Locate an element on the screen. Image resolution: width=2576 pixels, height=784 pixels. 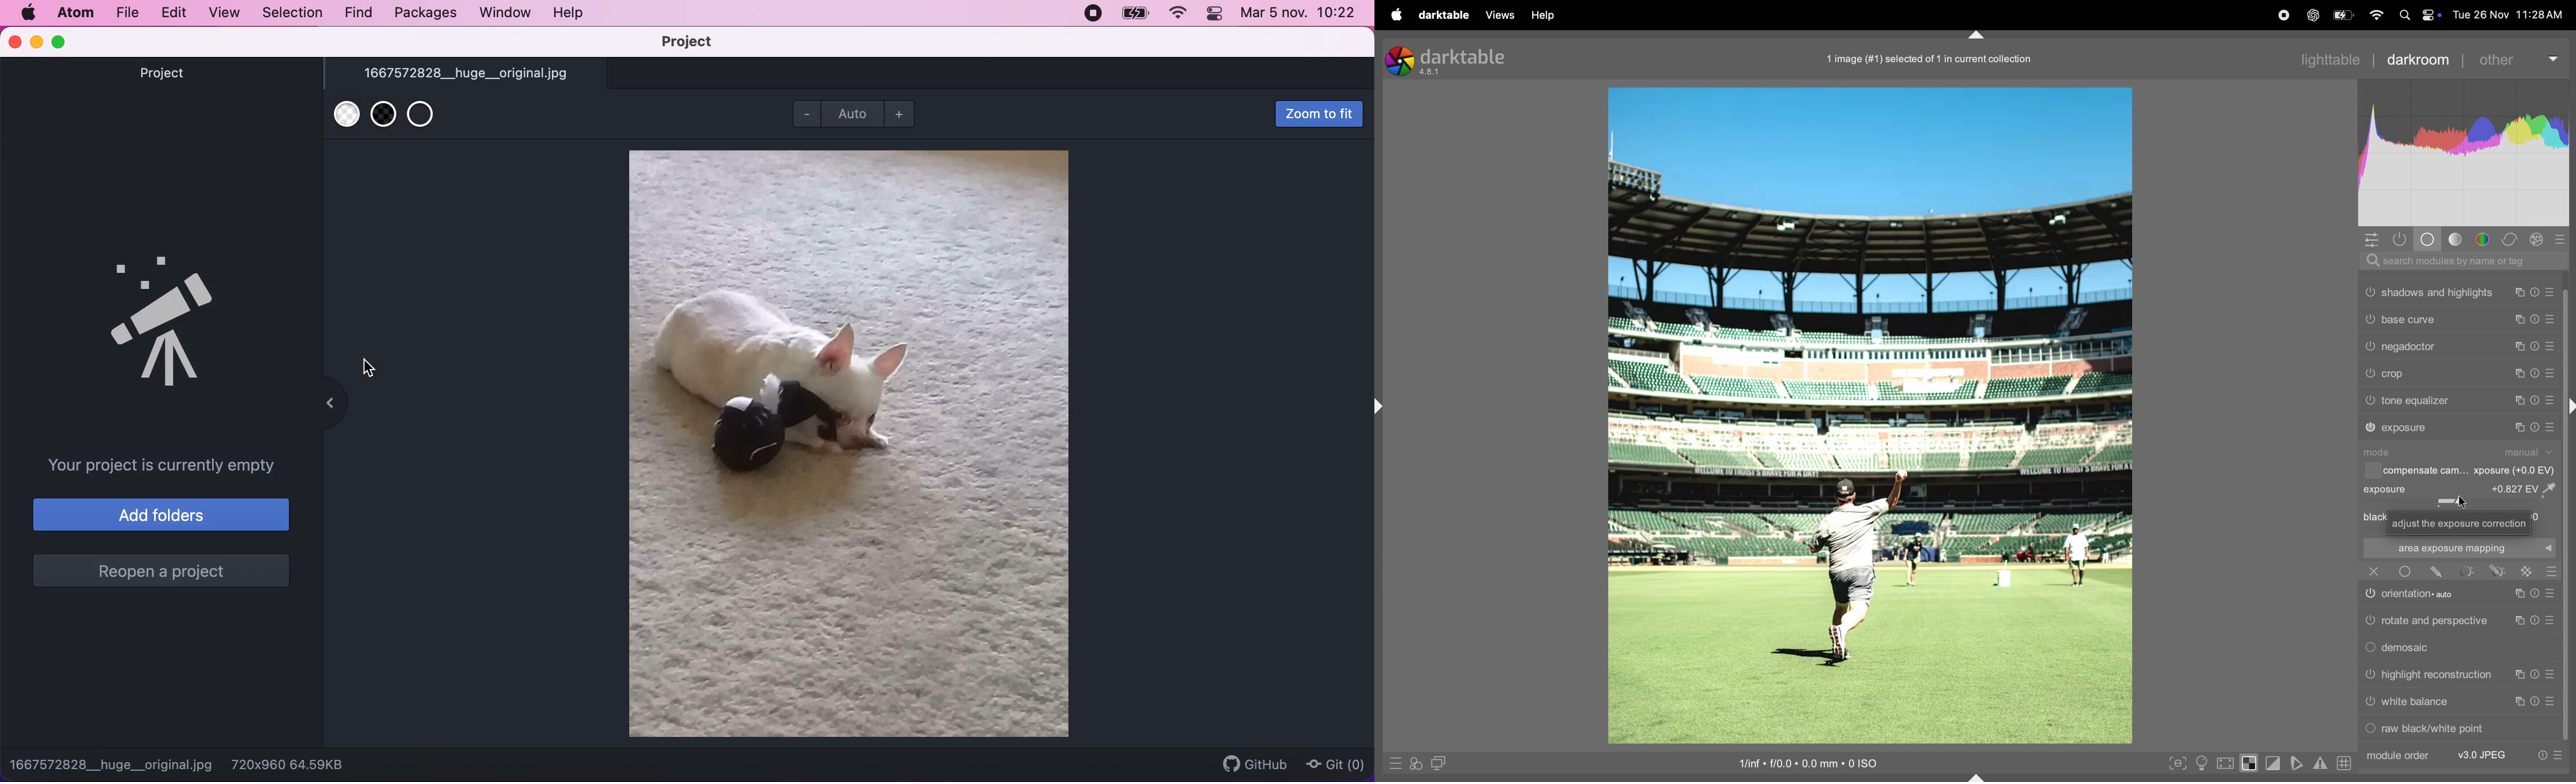
reopen a project is located at coordinates (163, 575).